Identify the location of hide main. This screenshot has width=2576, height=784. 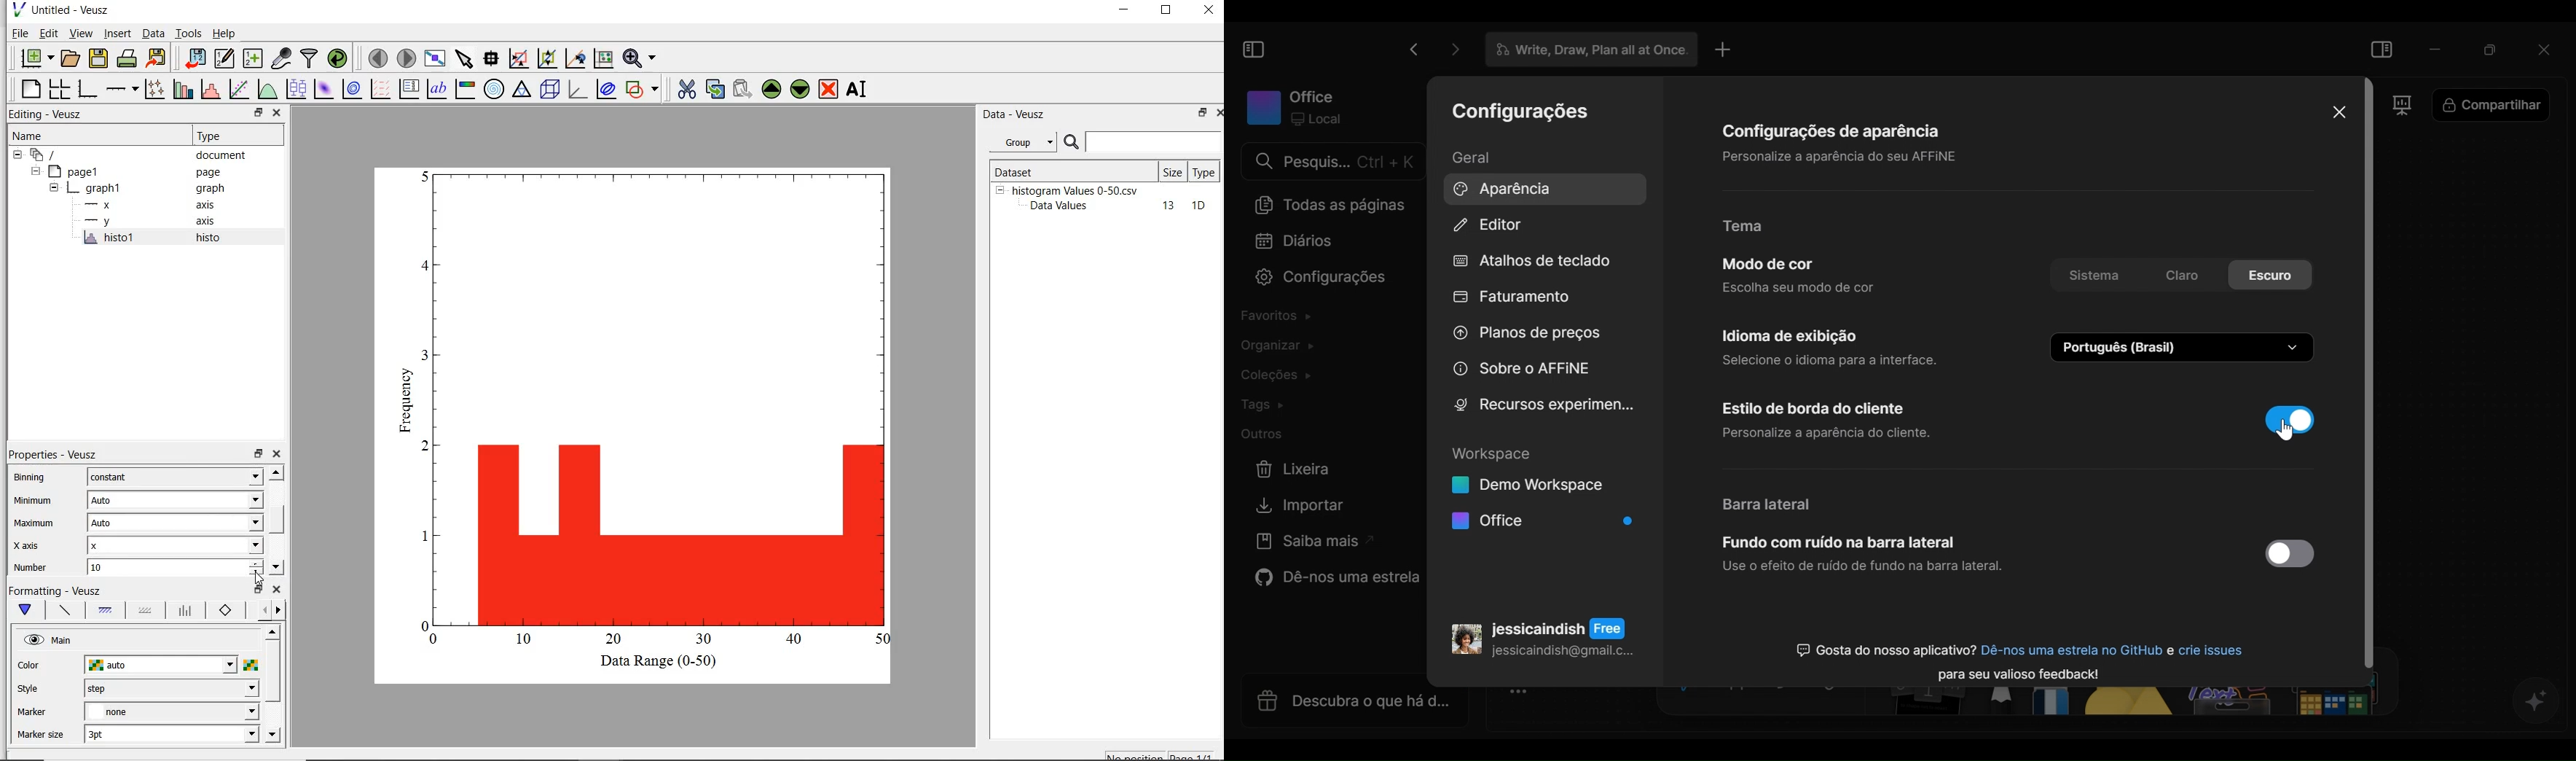
(50, 641).